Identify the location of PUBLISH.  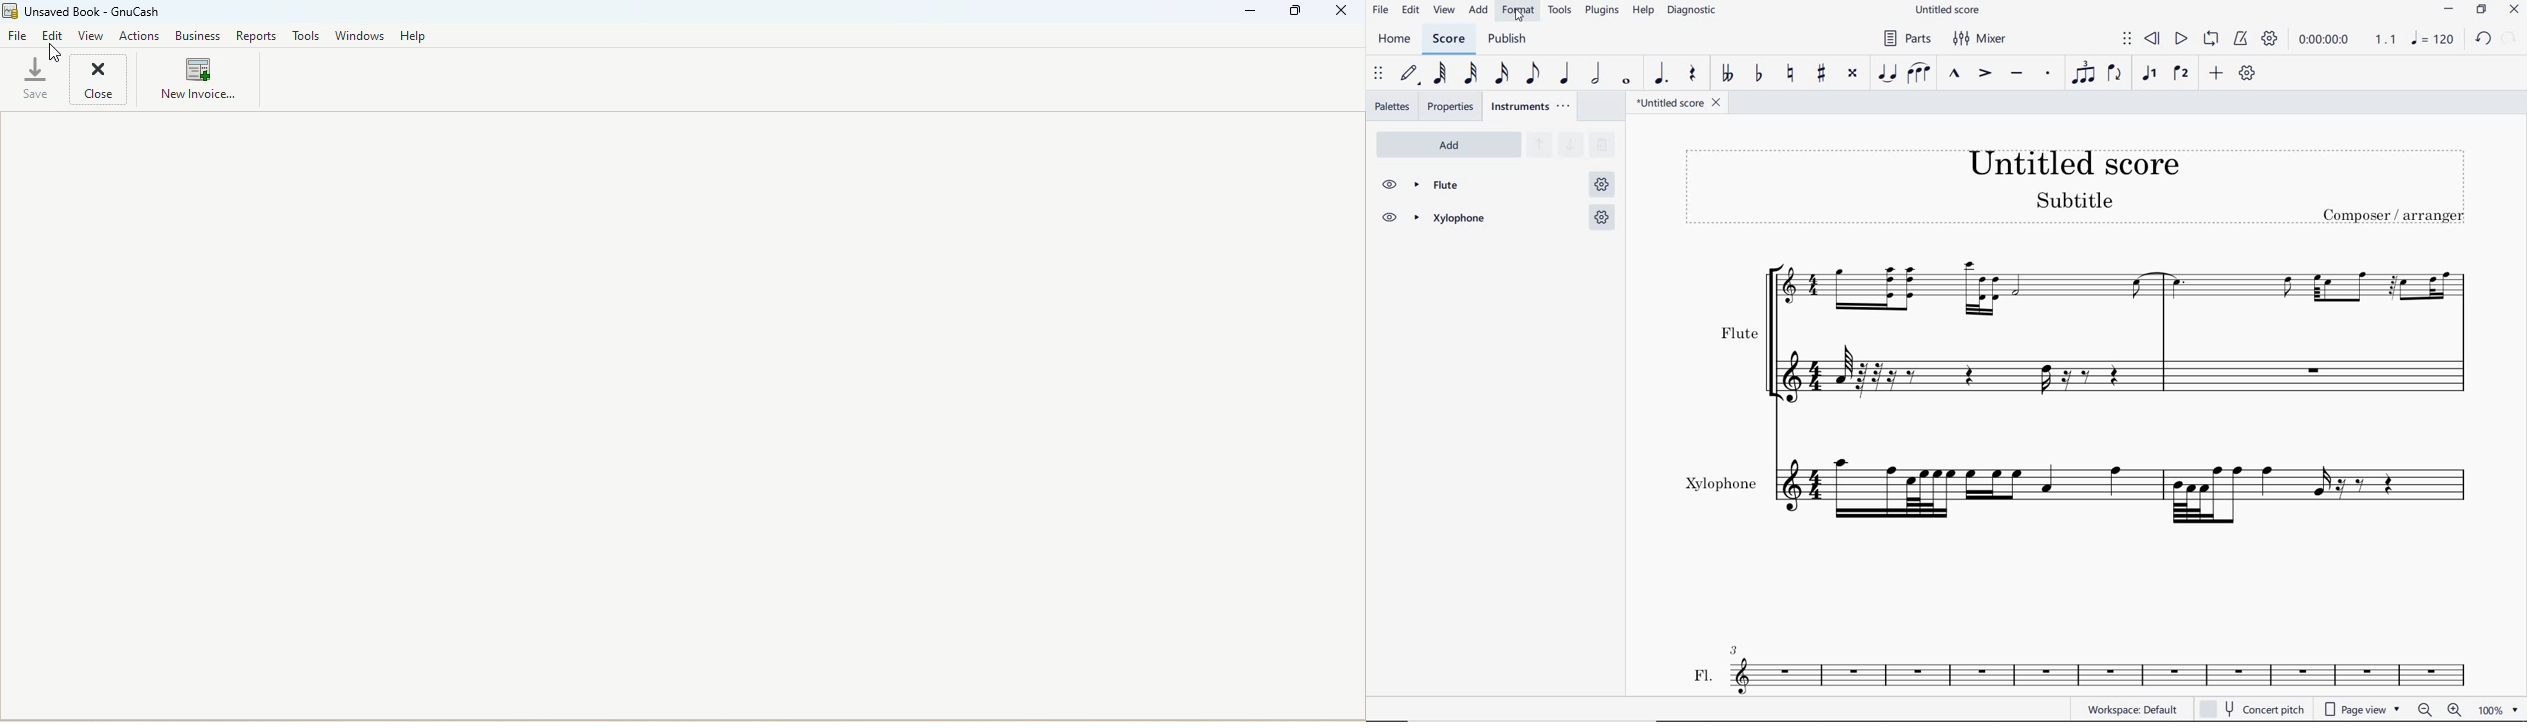
(1511, 39).